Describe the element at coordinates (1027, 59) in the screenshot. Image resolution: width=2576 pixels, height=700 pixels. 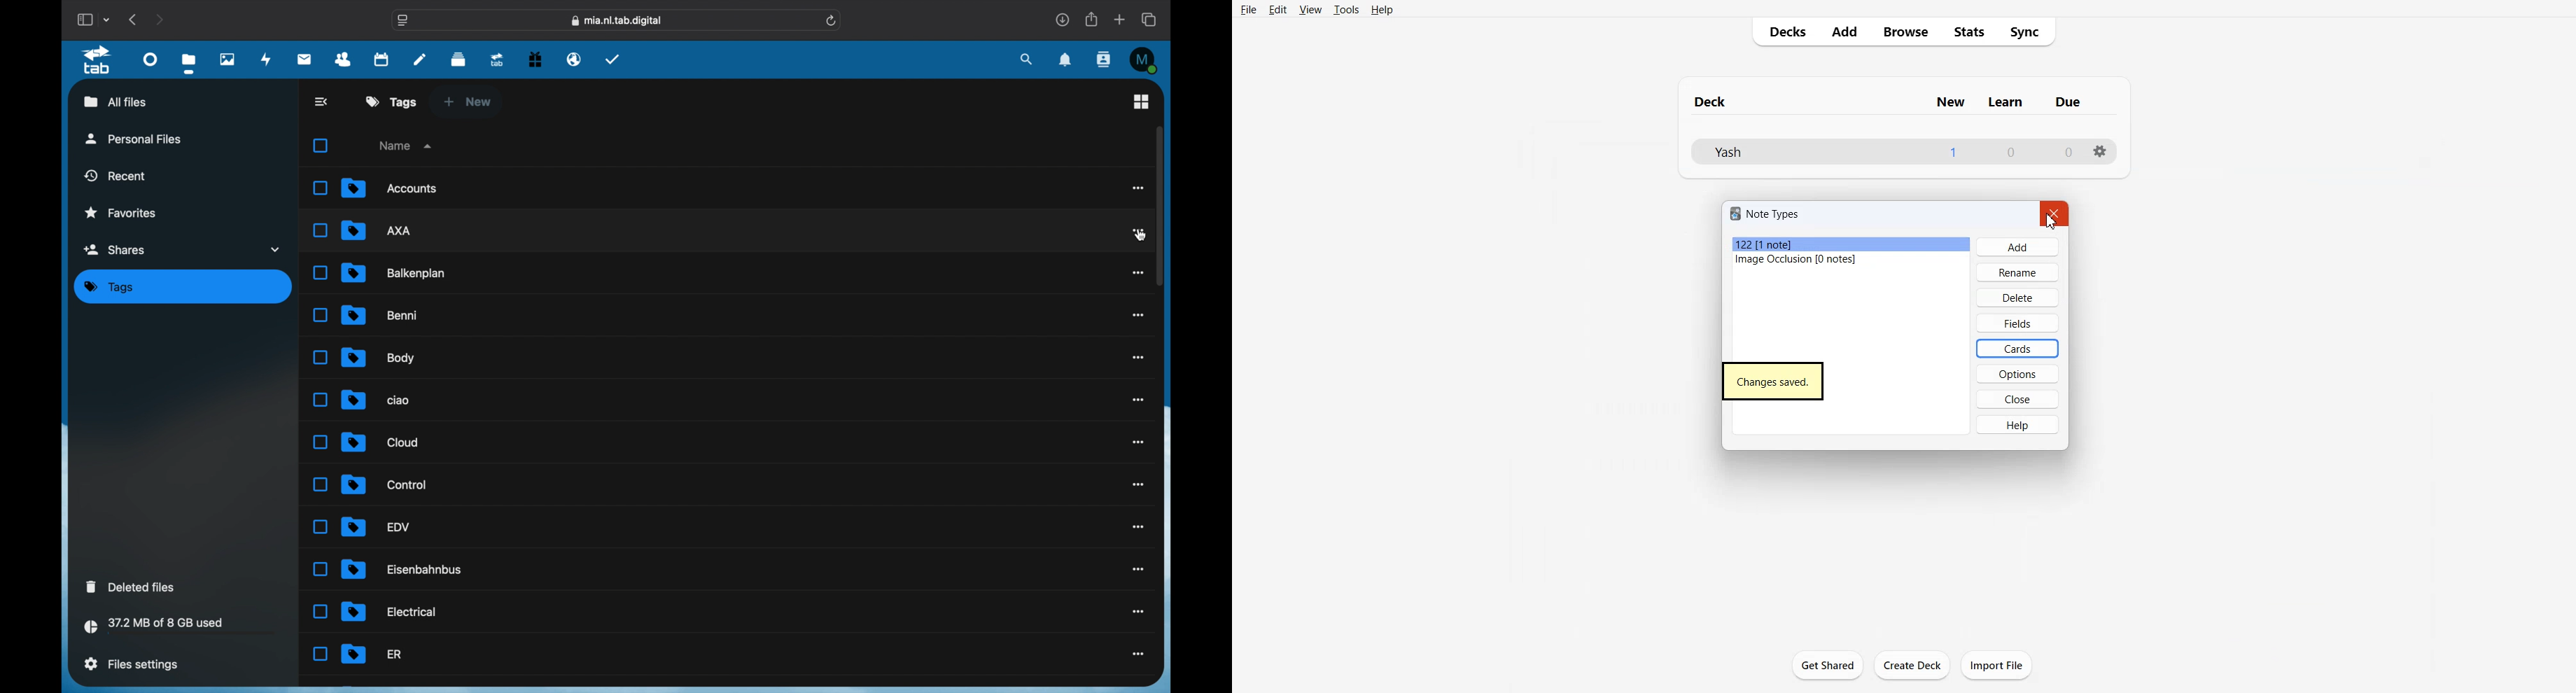
I see `search` at that location.